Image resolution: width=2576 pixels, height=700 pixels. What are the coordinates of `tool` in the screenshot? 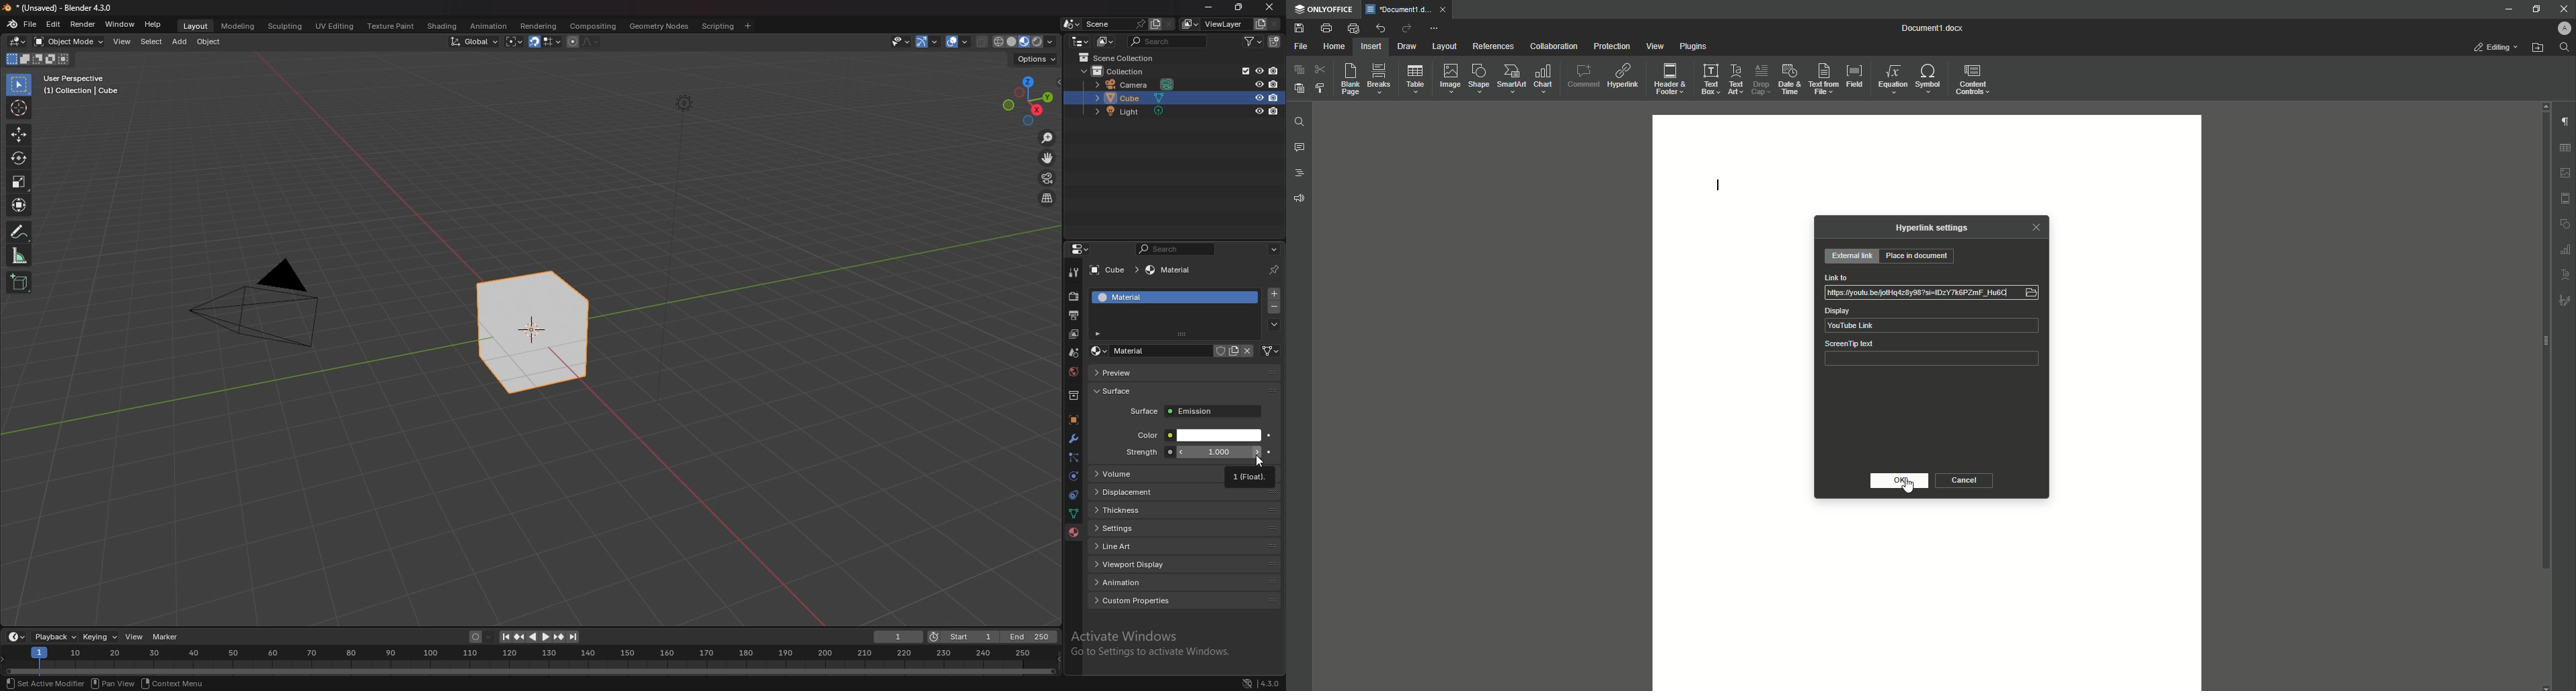 It's located at (1074, 272).